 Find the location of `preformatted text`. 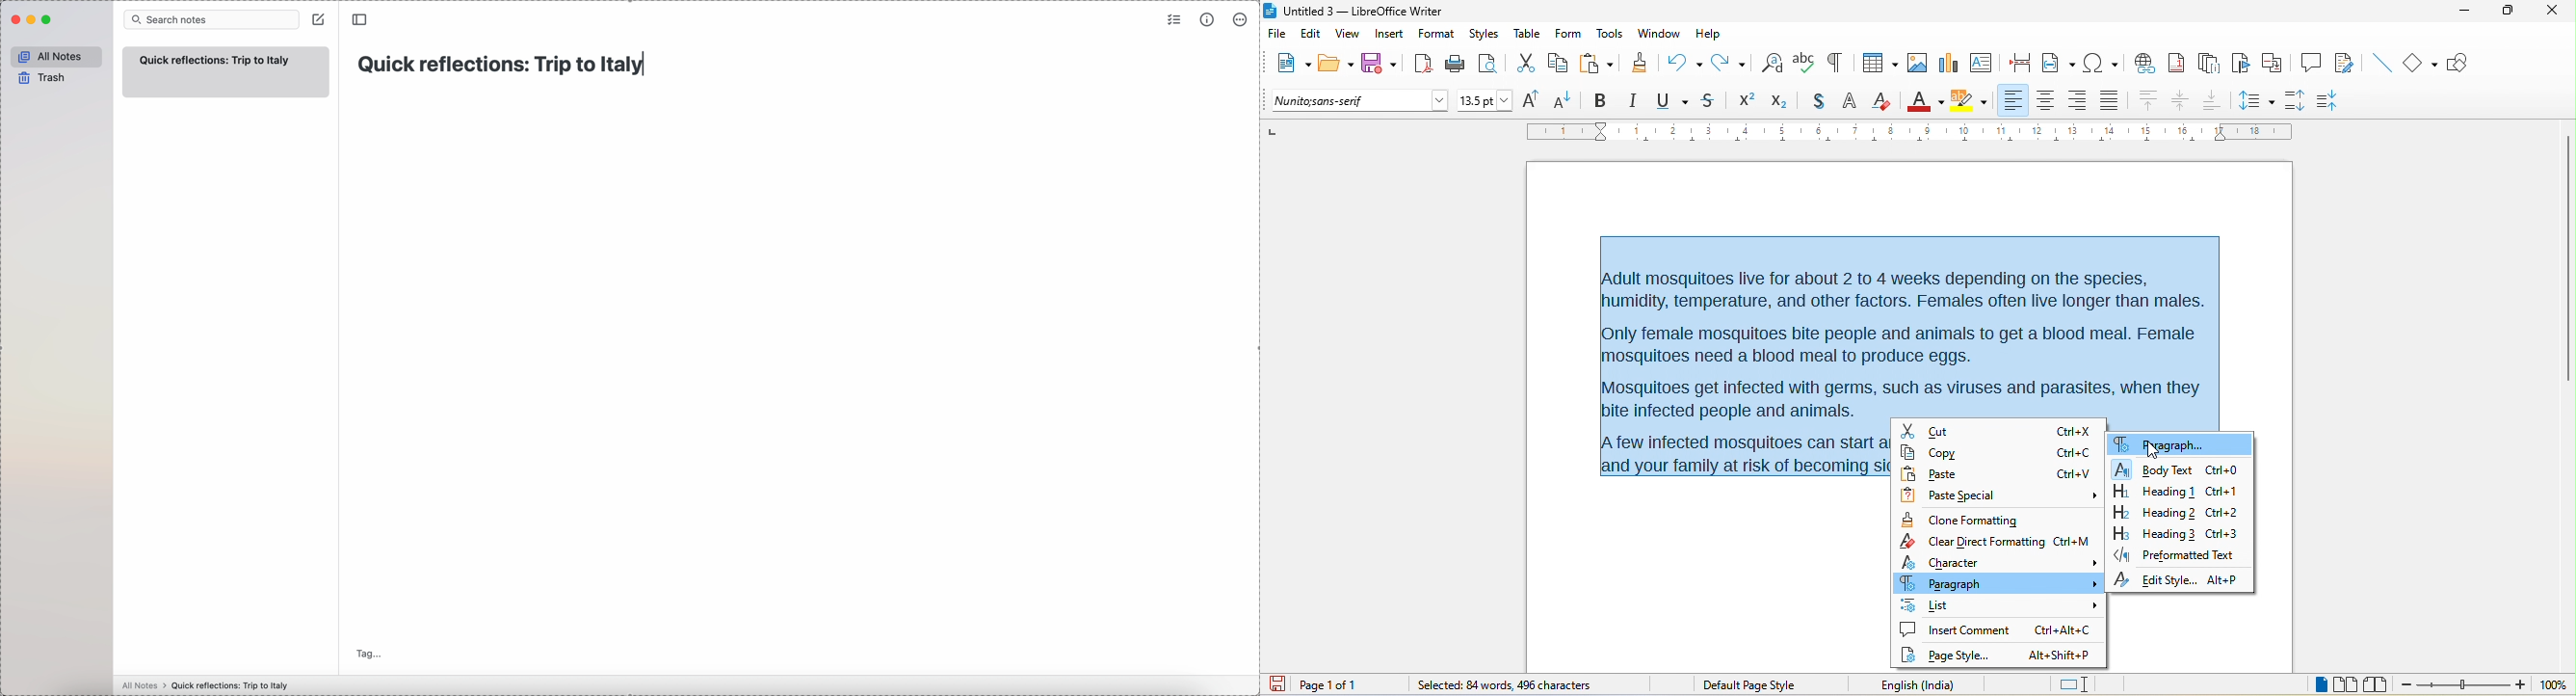

preformatted text is located at coordinates (2174, 554).